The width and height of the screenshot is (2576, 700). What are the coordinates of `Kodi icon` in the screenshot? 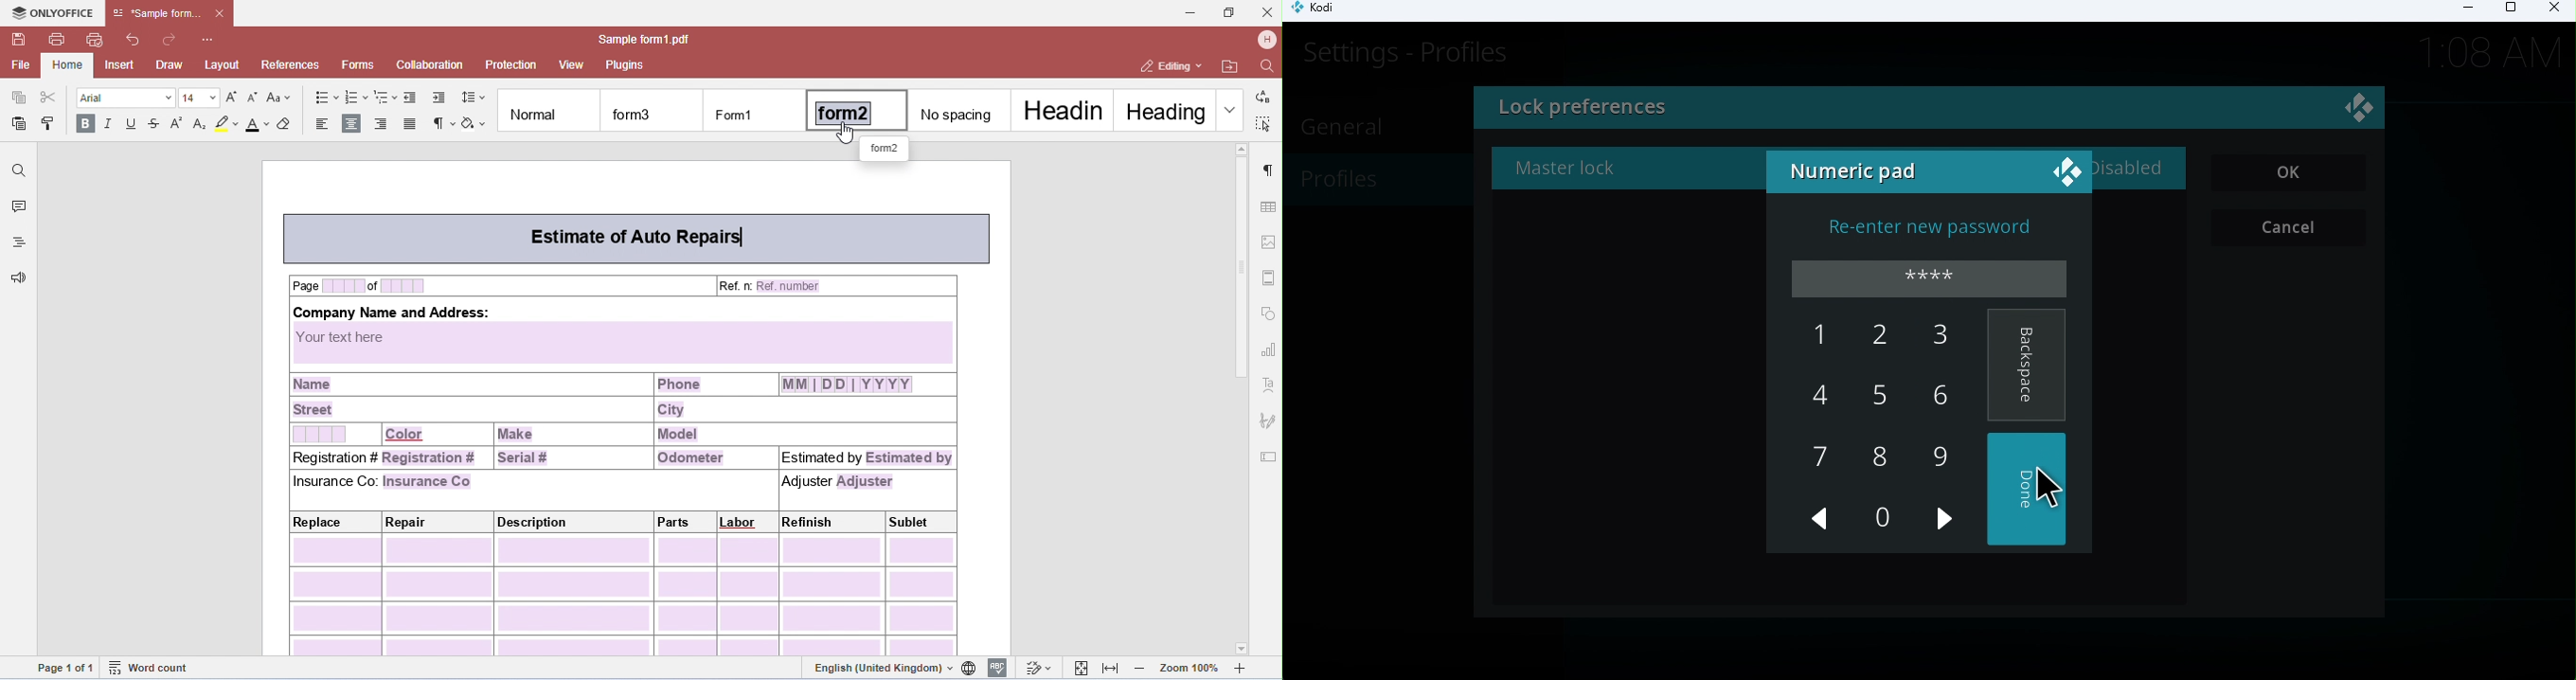 It's located at (1322, 11).